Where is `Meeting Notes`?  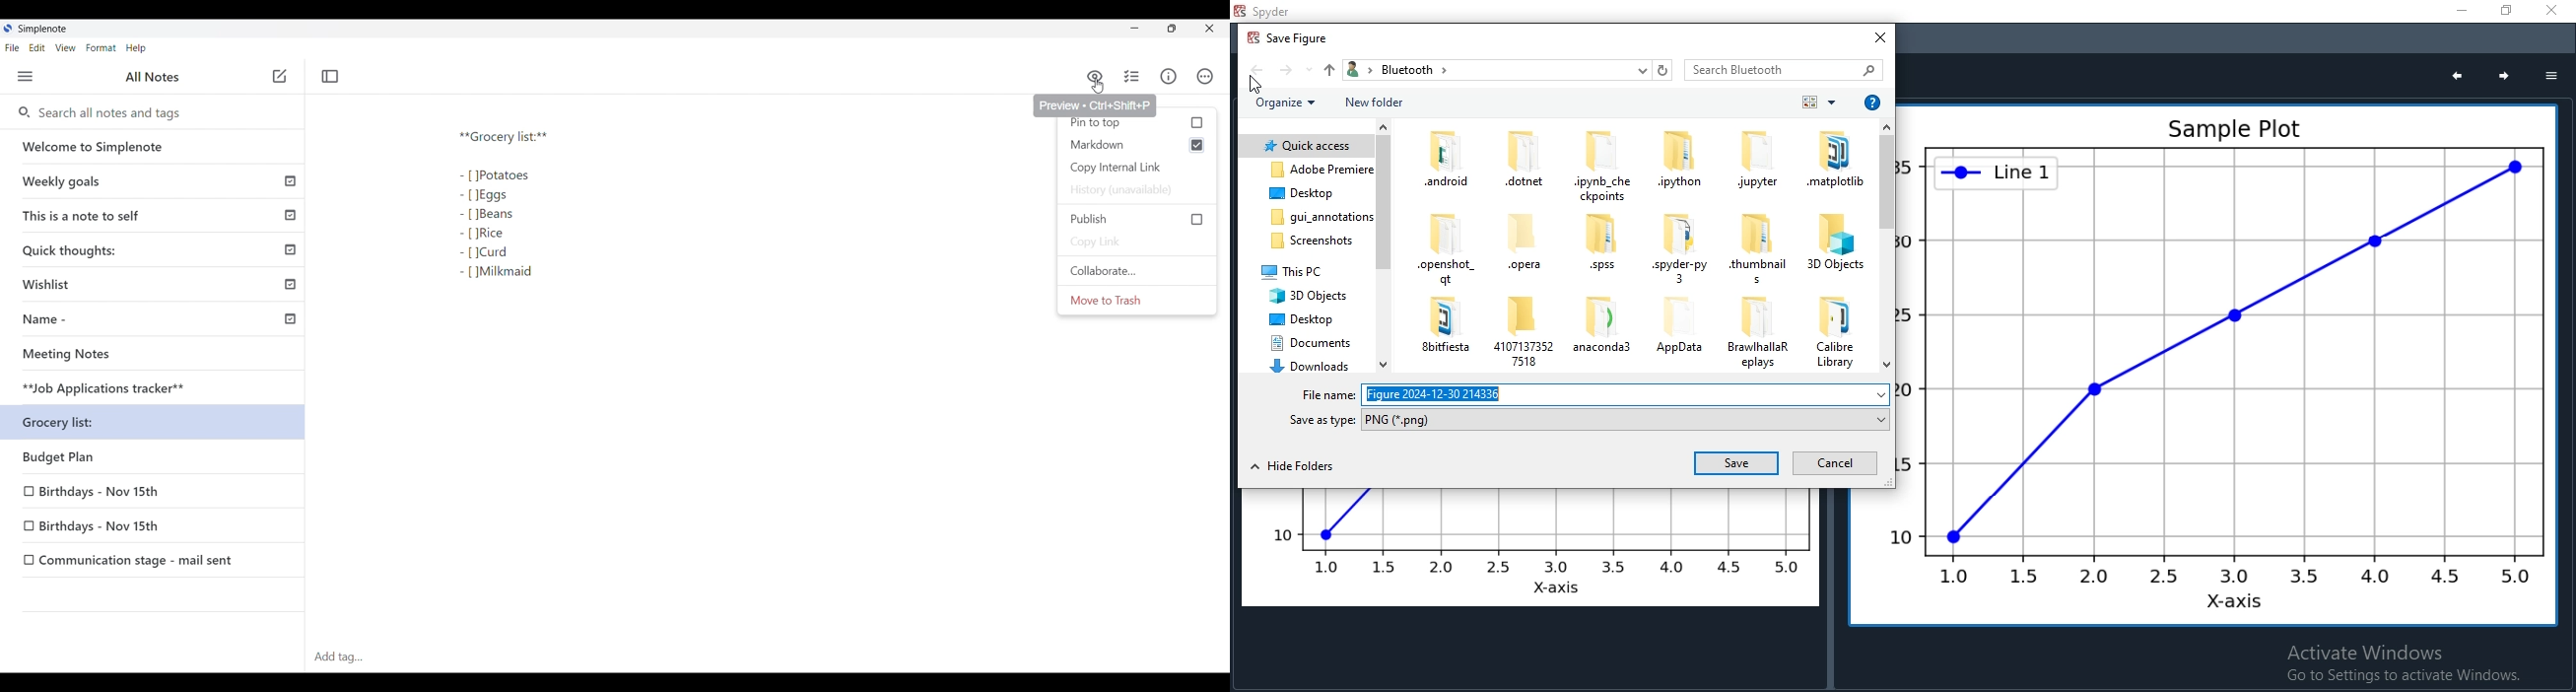 Meeting Notes is located at coordinates (157, 356).